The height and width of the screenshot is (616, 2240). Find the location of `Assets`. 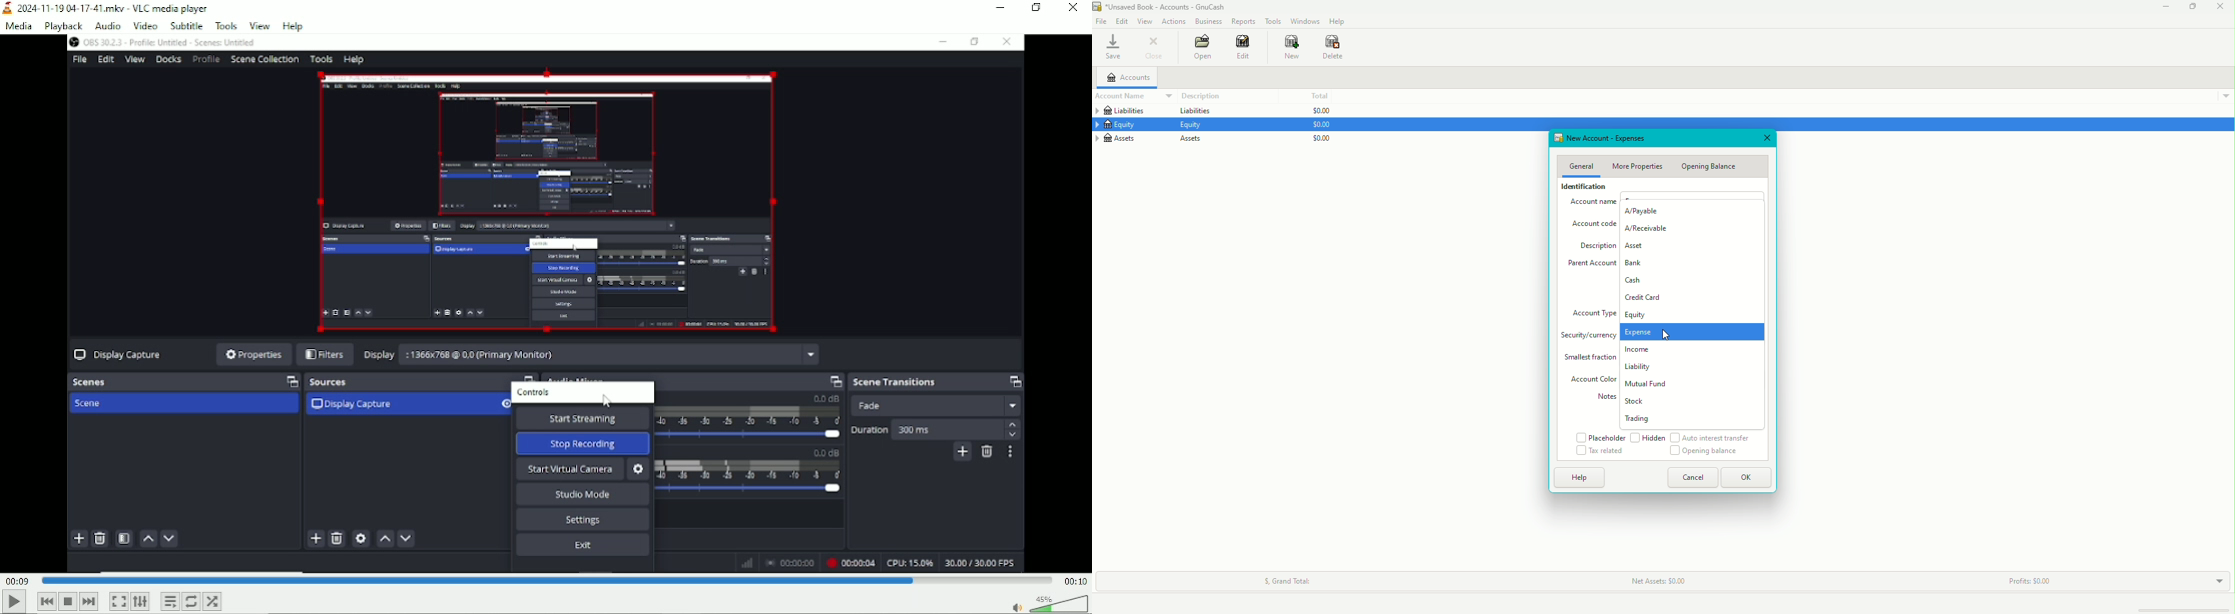

Assets is located at coordinates (1127, 138).